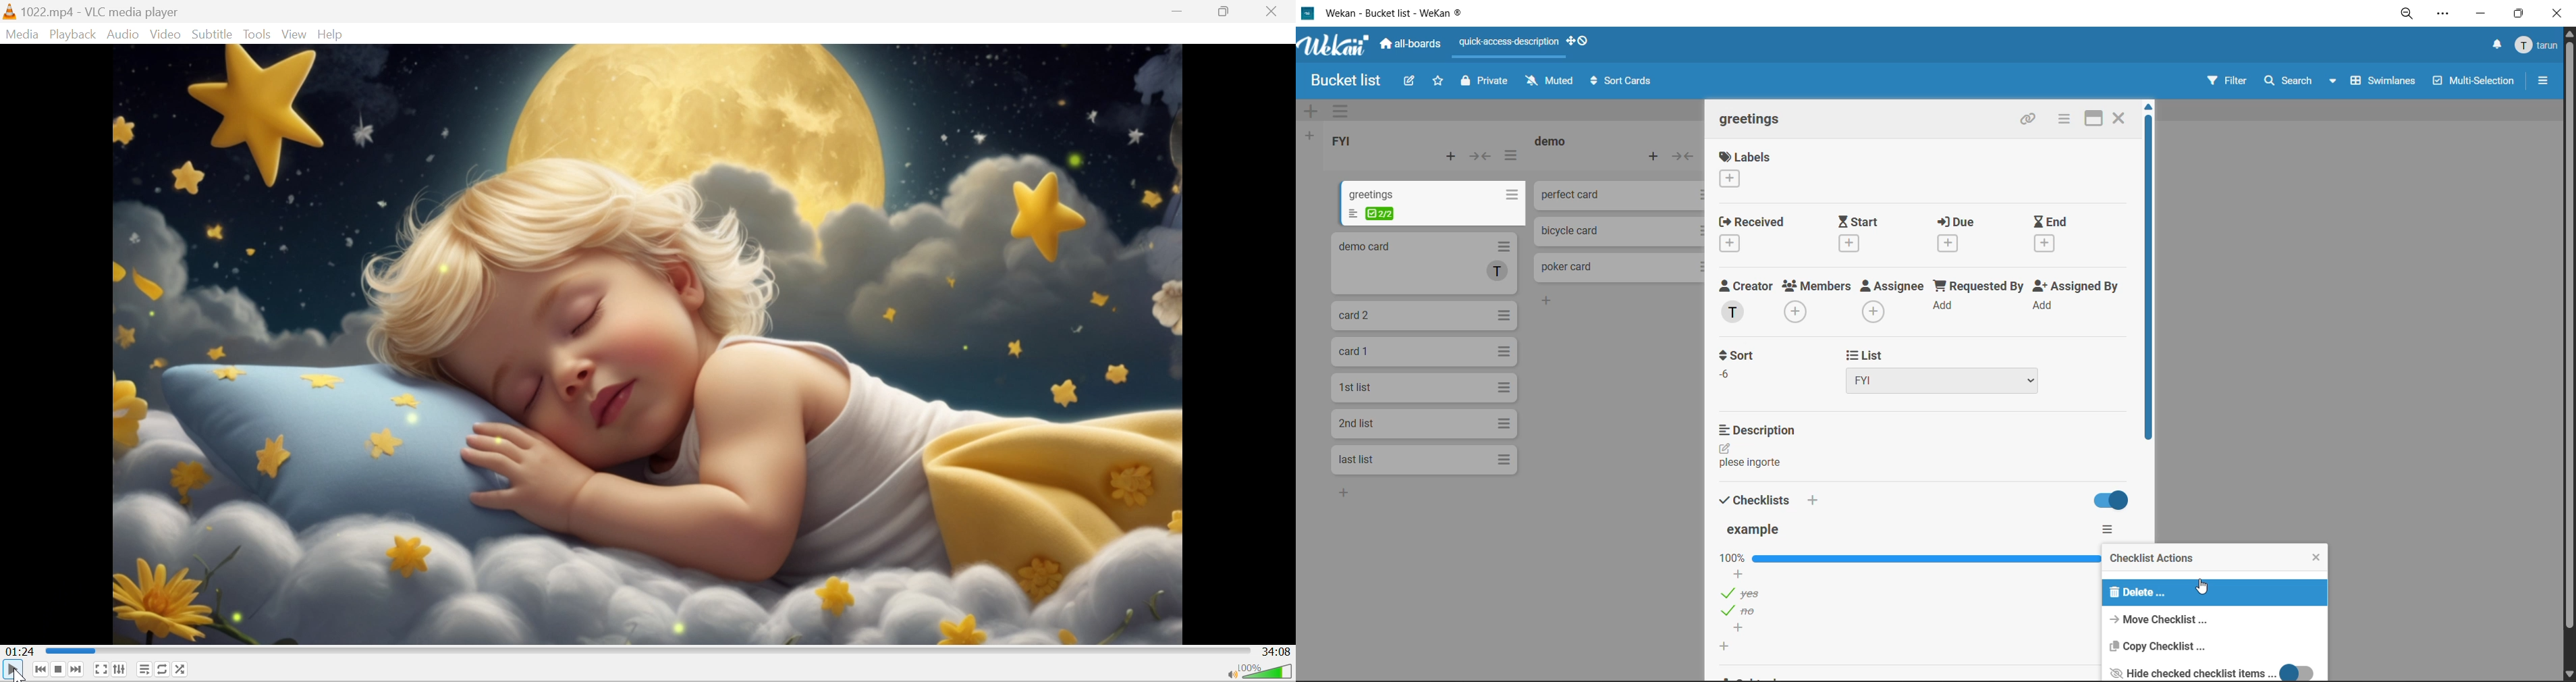 This screenshot has width=2576, height=700. What do you see at coordinates (75, 669) in the screenshot?
I see `Next media in the playlist, skip forward when held` at bounding box center [75, 669].